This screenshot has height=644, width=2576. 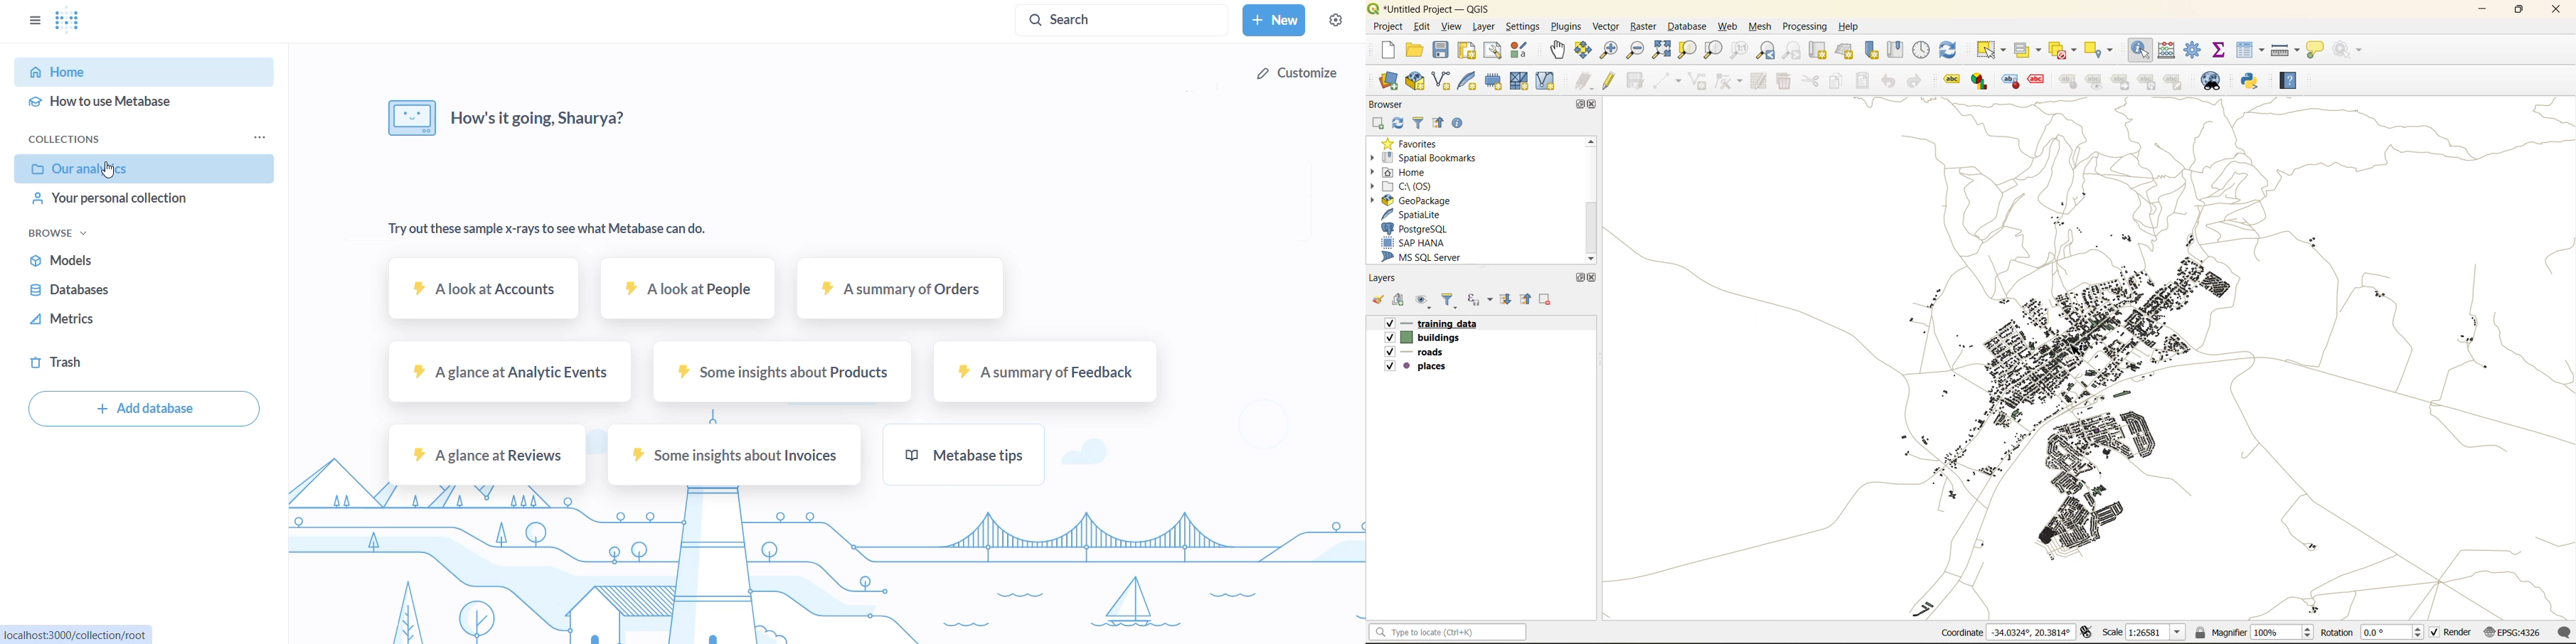 I want to click on project, so click(x=1387, y=26).